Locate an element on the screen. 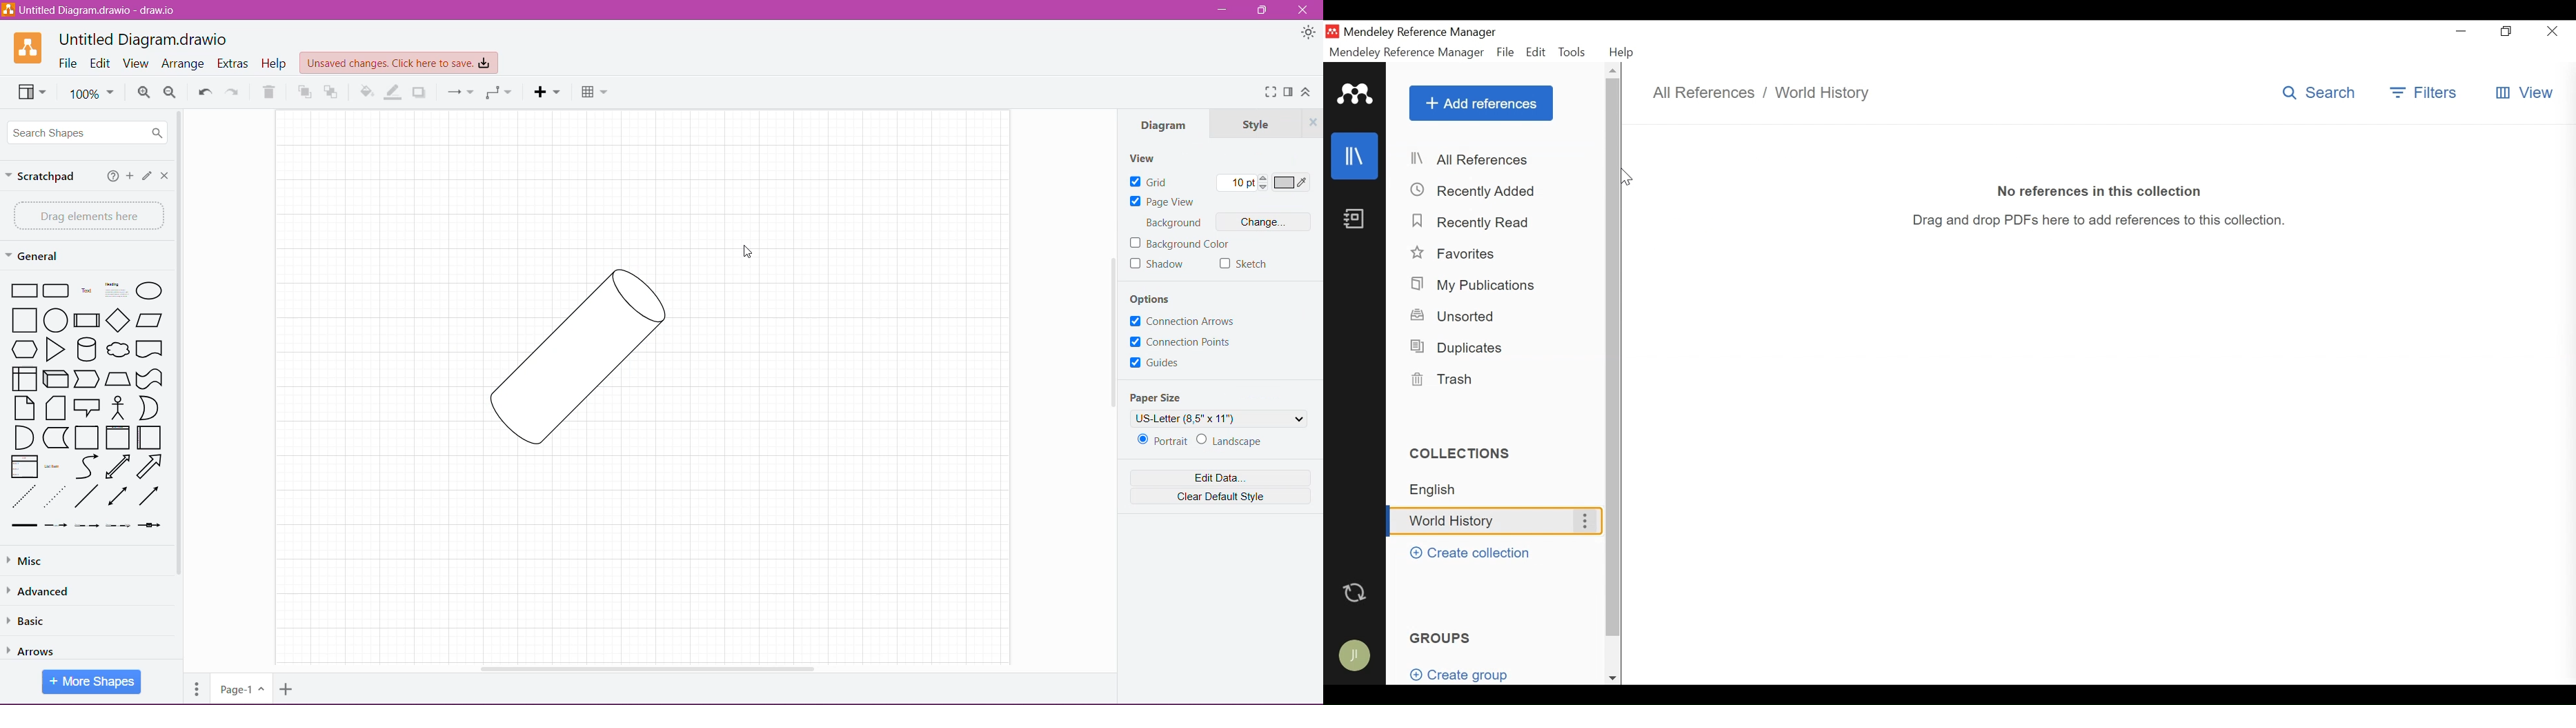  Undo is located at coordinates (204, 91).